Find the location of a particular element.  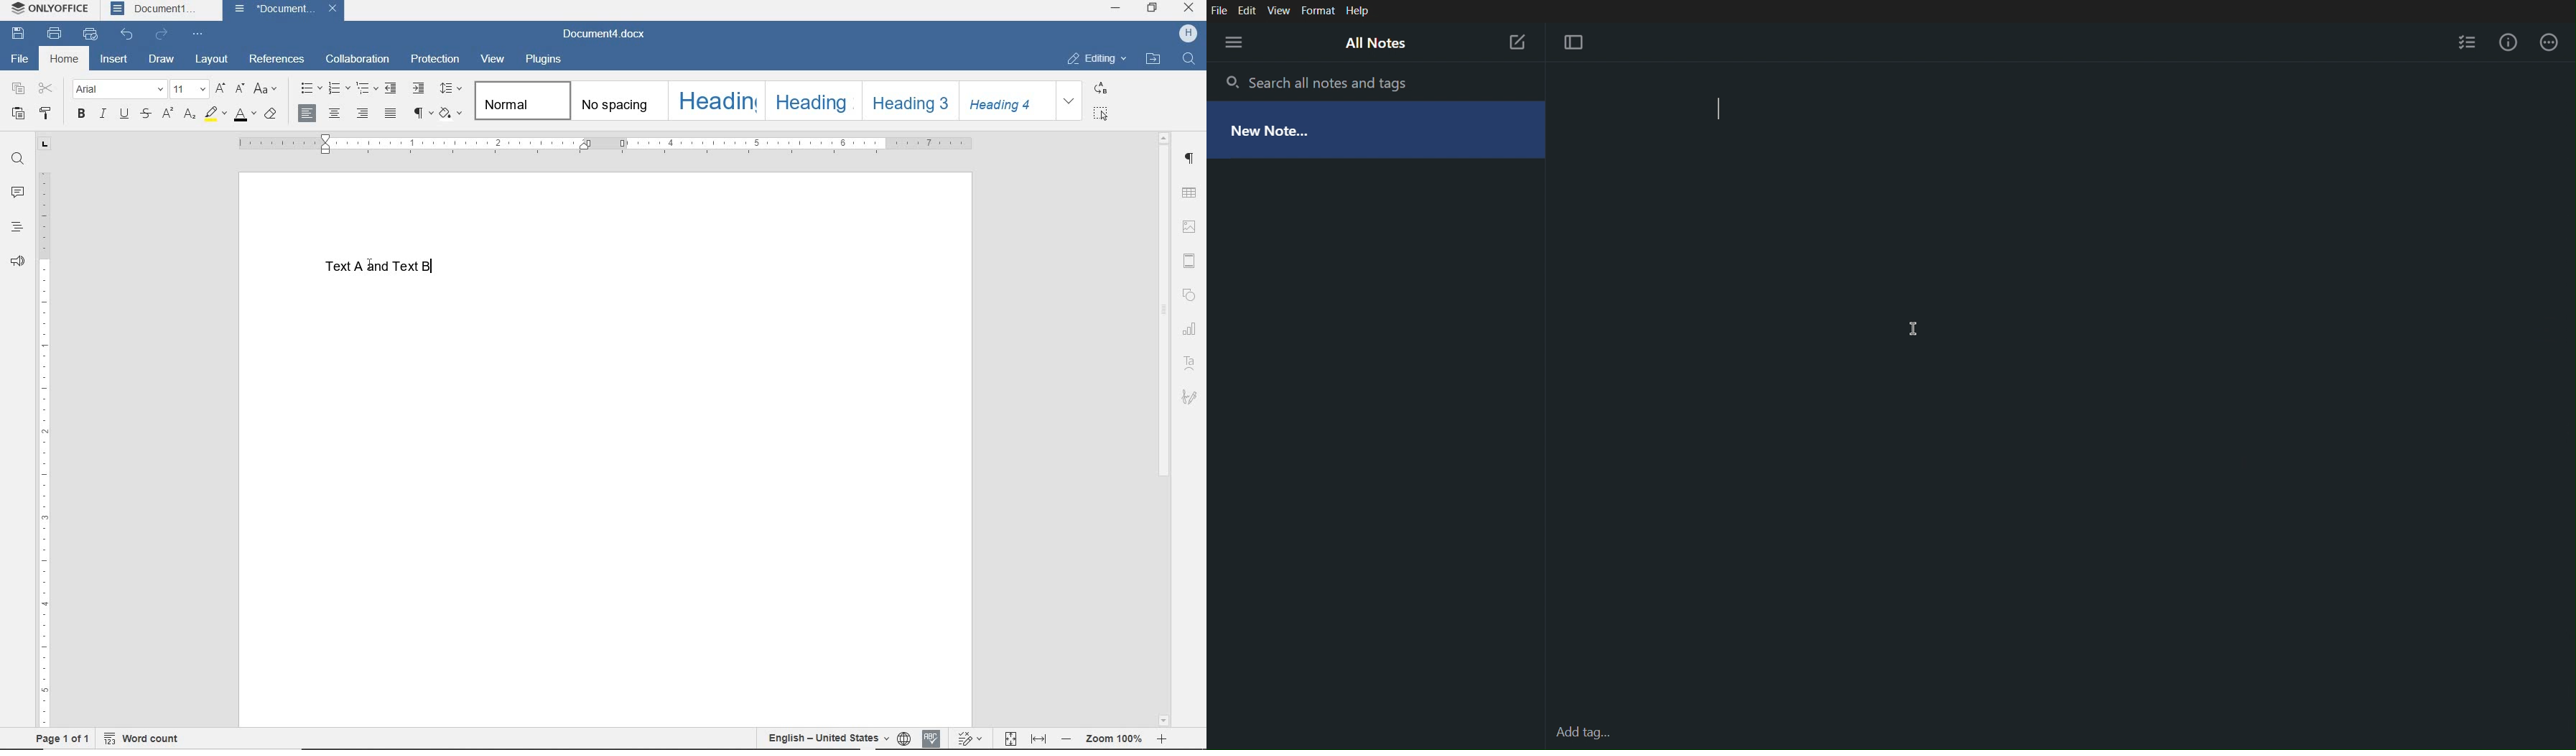

Edit is located at coordinates (1250, 11).